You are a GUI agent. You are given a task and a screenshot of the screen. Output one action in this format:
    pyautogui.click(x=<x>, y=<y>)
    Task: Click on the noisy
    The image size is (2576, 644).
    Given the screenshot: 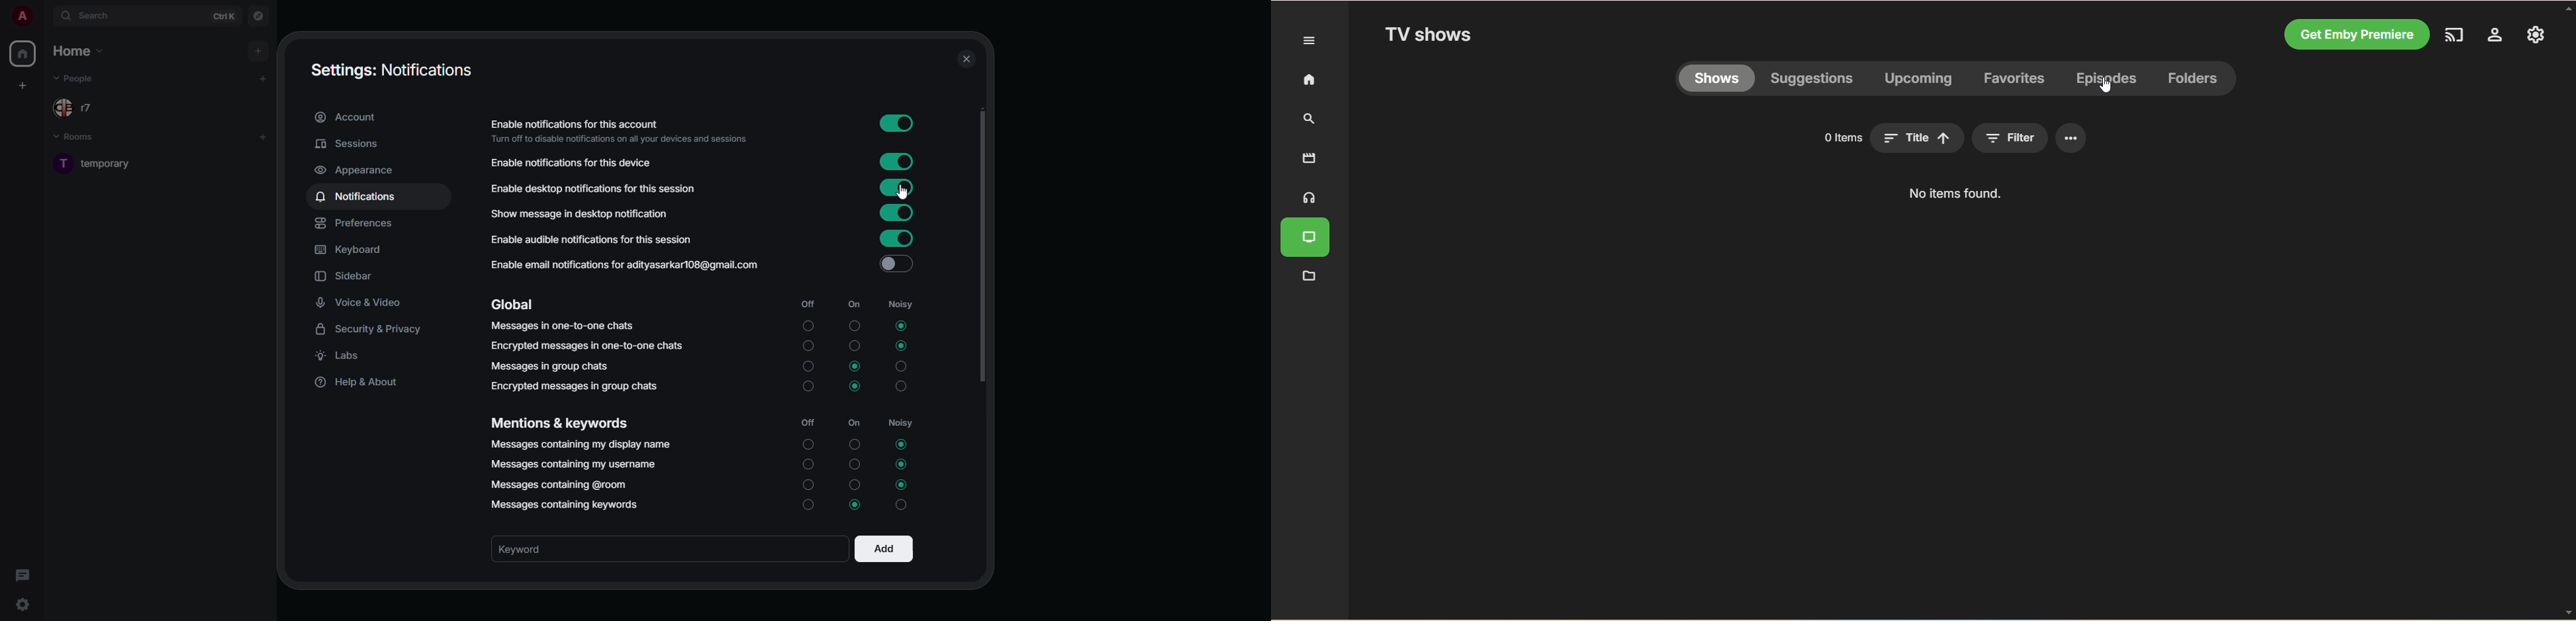 What is the action you would take?
    pyautogui.click(x=903, y=423)
    